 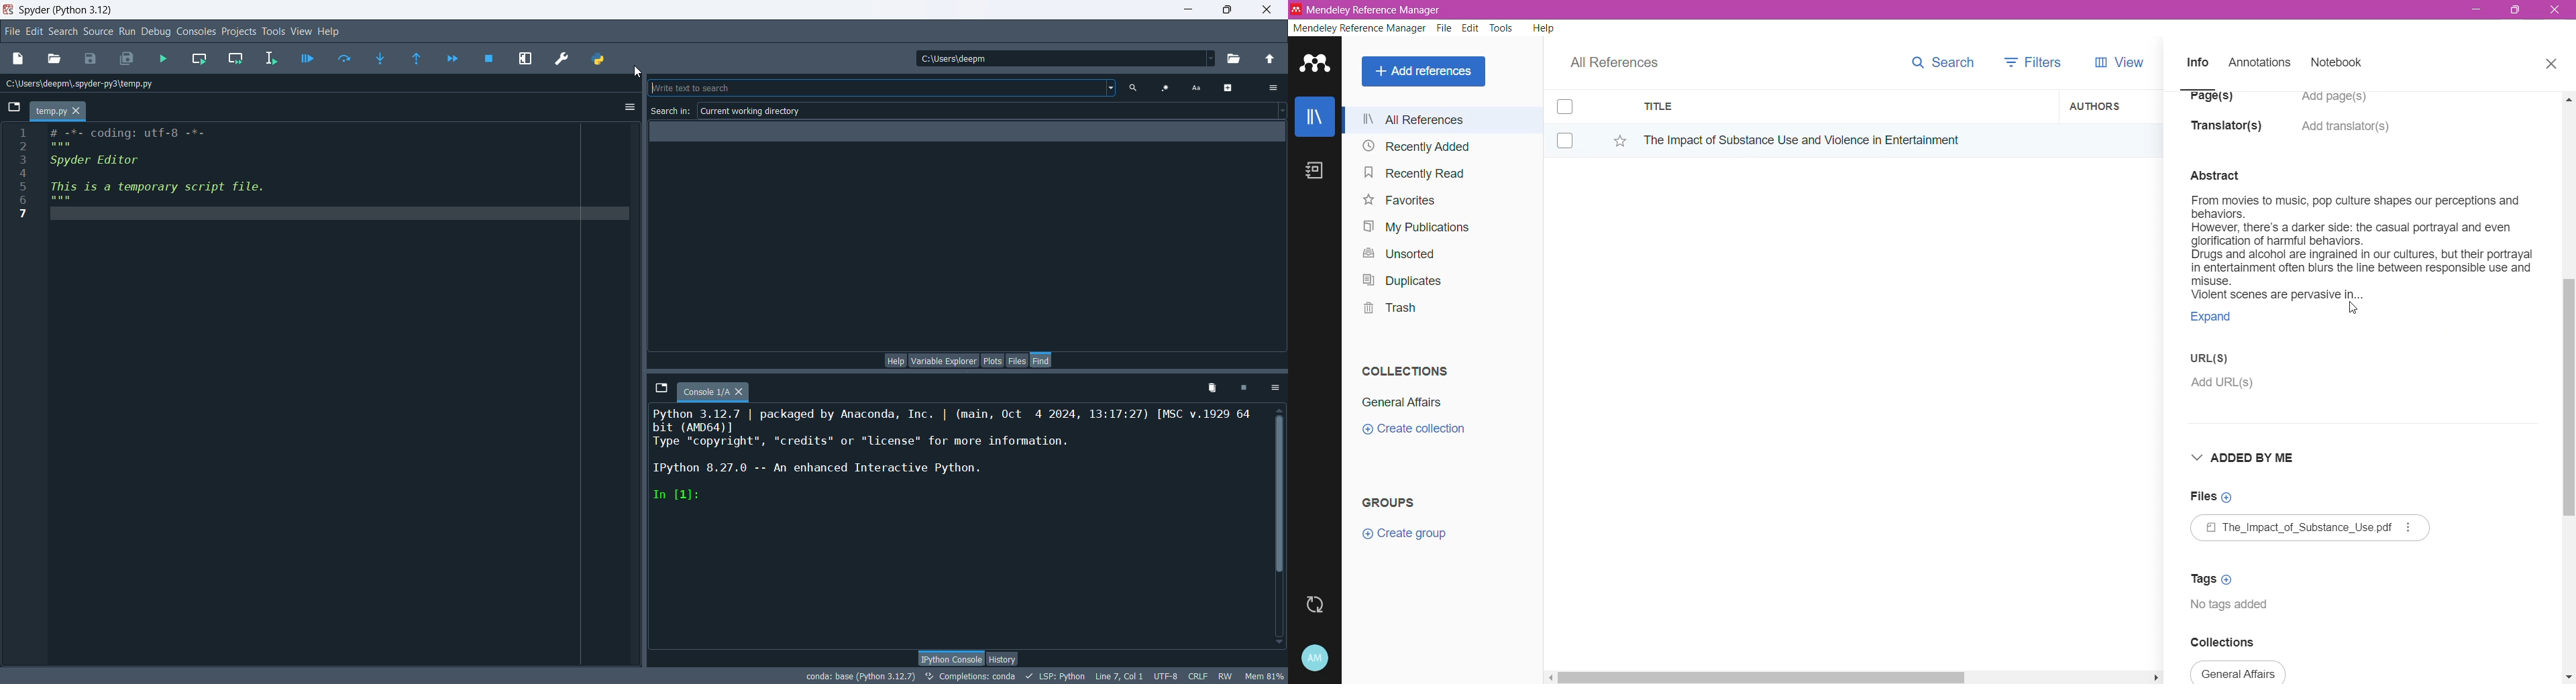 I want to click on current working directory, so click(x=991, y=111).